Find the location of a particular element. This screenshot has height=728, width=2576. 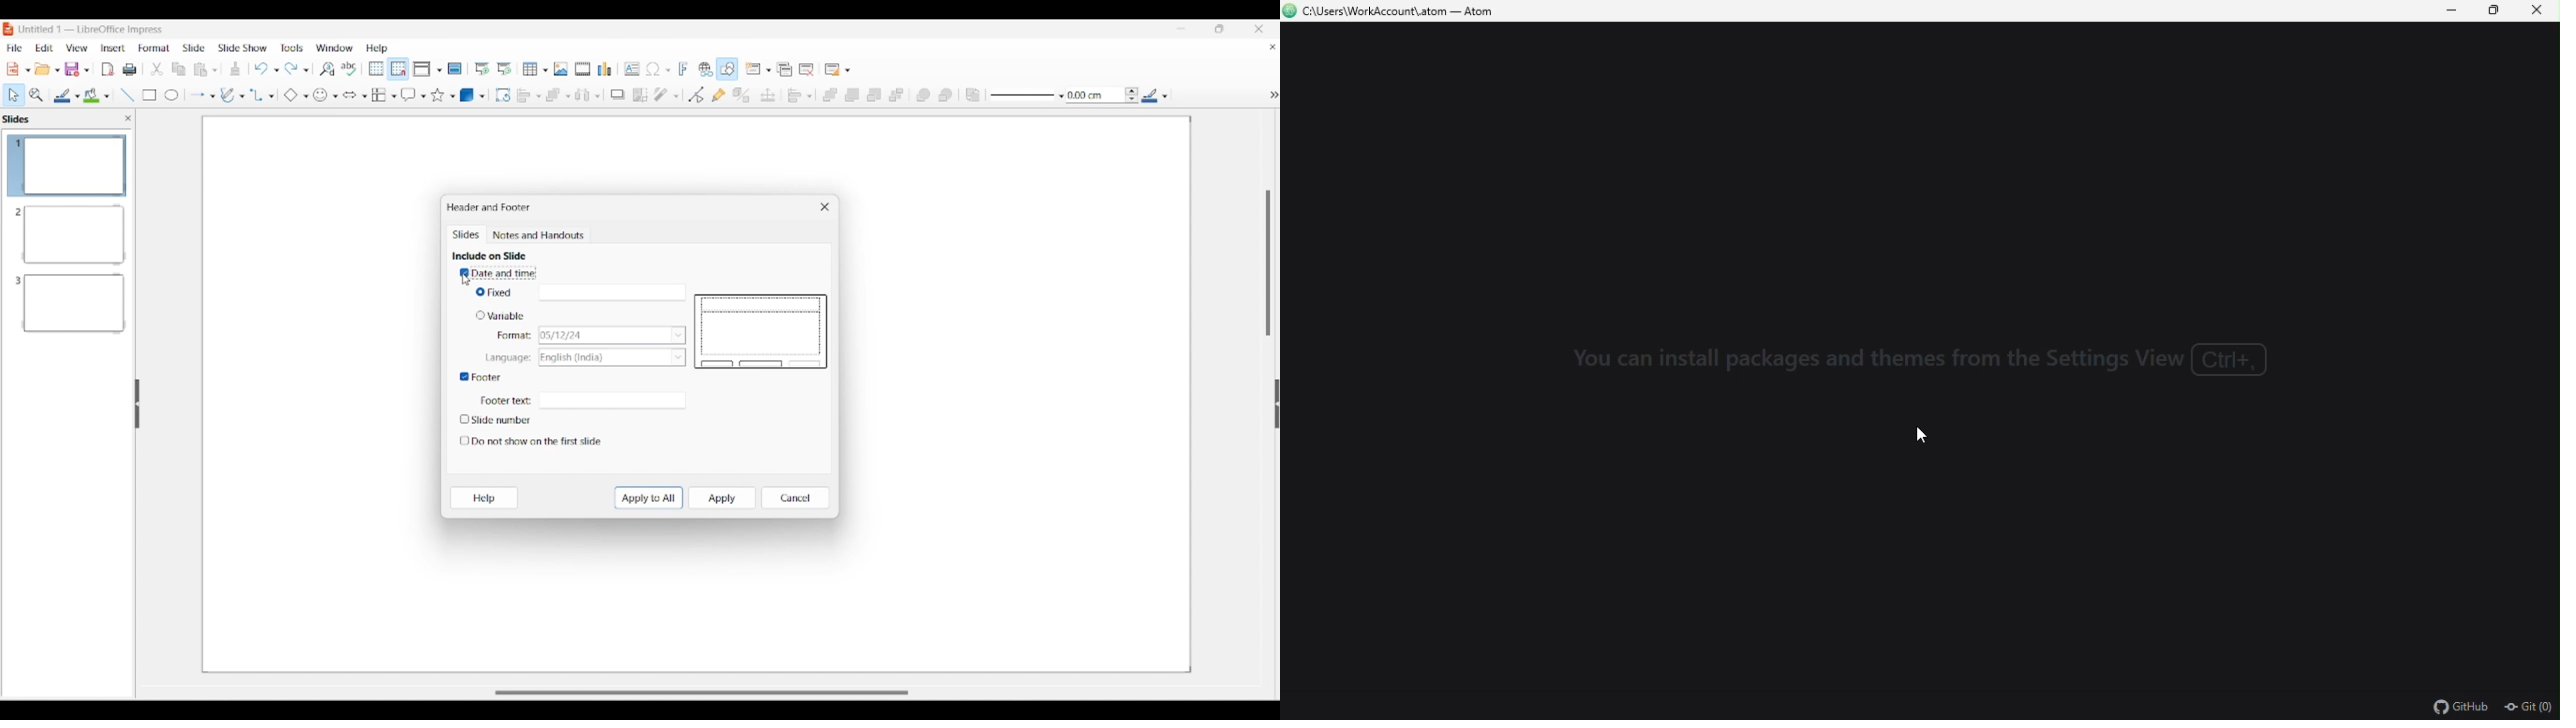

Bring forward is located at coordinates (853, 95).